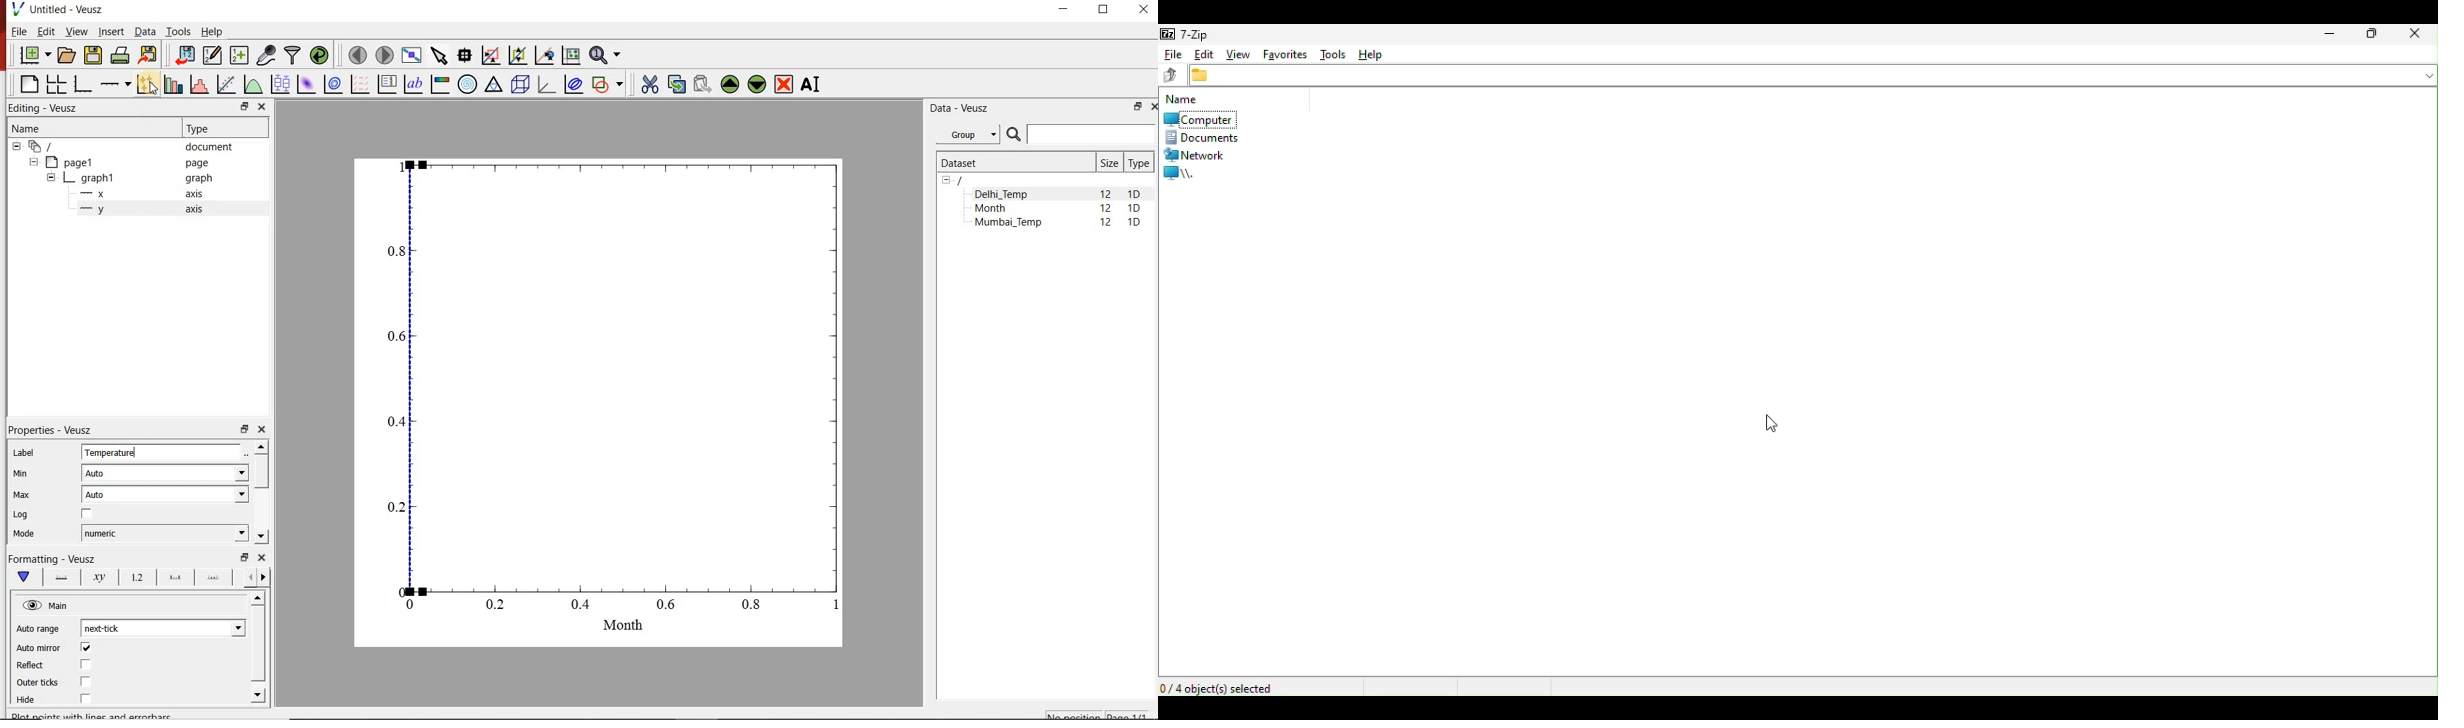 This screenshot has height=728, width=2464. Describe the element at coordinates (441, 56) in the screenshot. I see `select items from the graph or scroll` at that location.